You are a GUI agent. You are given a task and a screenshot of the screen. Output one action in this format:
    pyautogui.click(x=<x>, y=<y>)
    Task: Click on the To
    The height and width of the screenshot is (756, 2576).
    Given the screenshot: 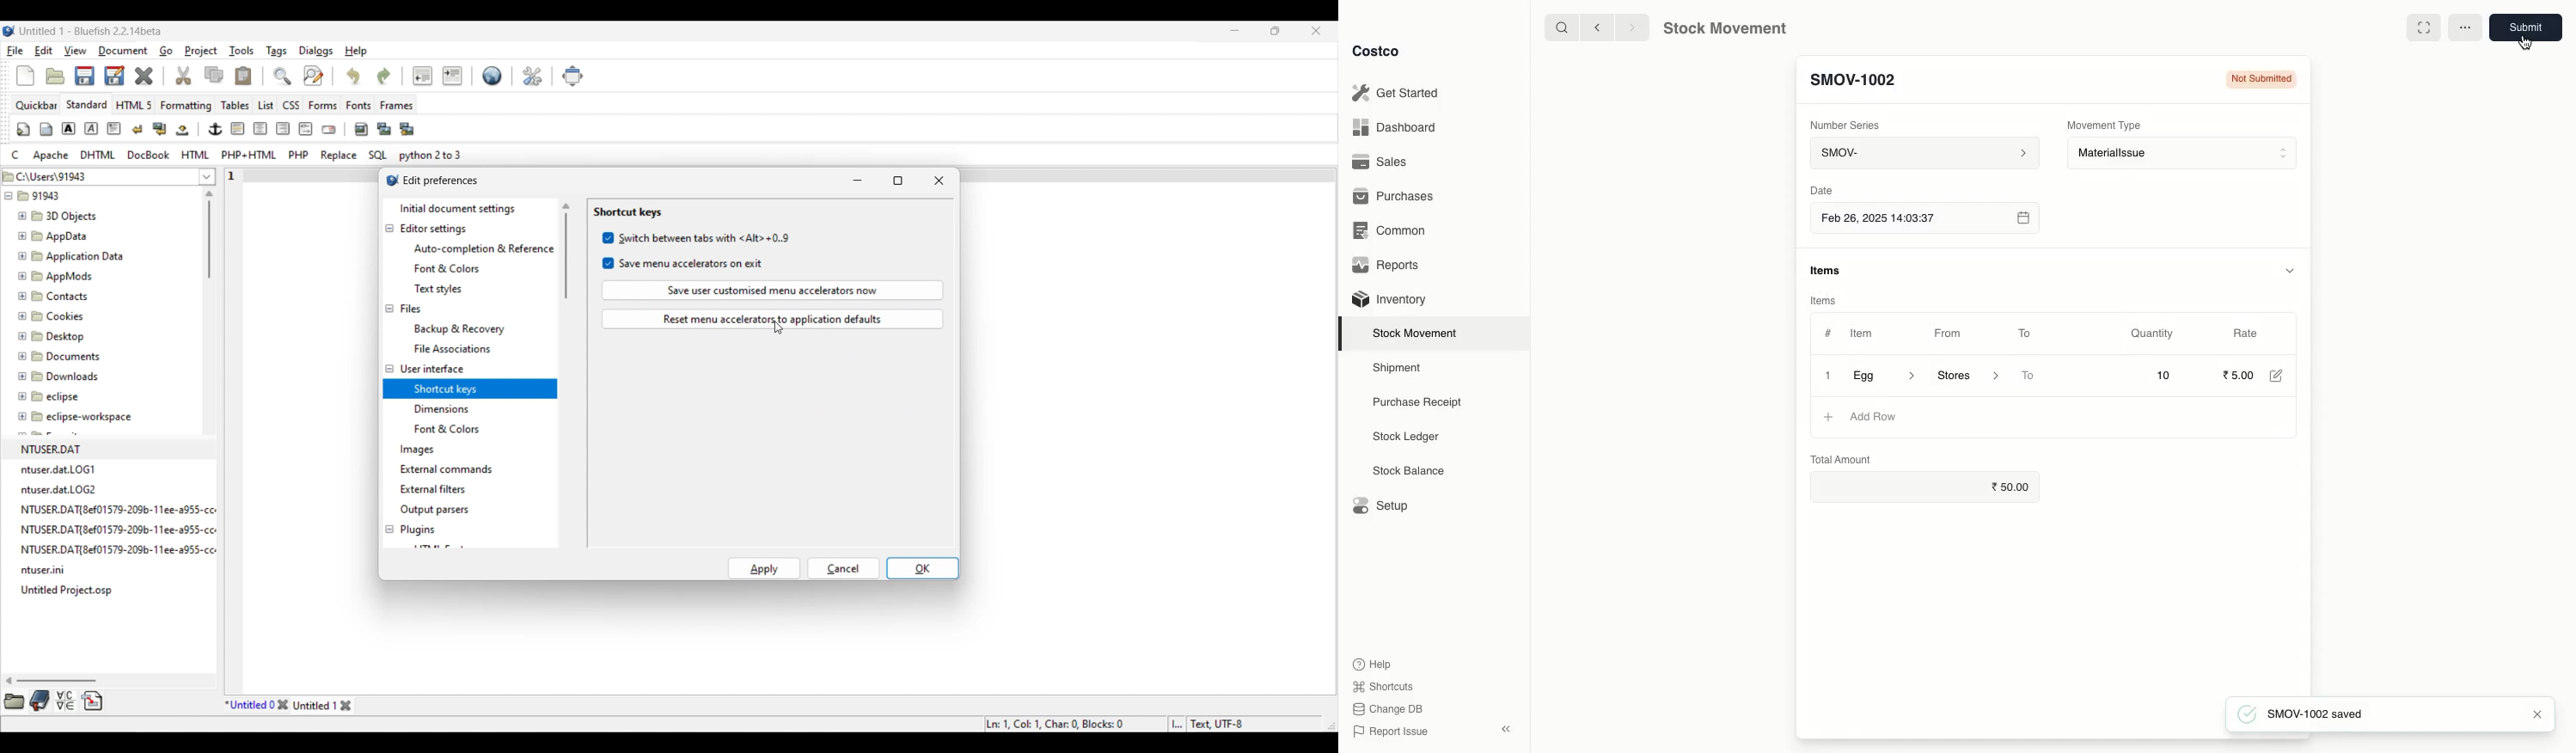 What is the action you would take?
    pyautogui.click(x=2029, y=376)
    